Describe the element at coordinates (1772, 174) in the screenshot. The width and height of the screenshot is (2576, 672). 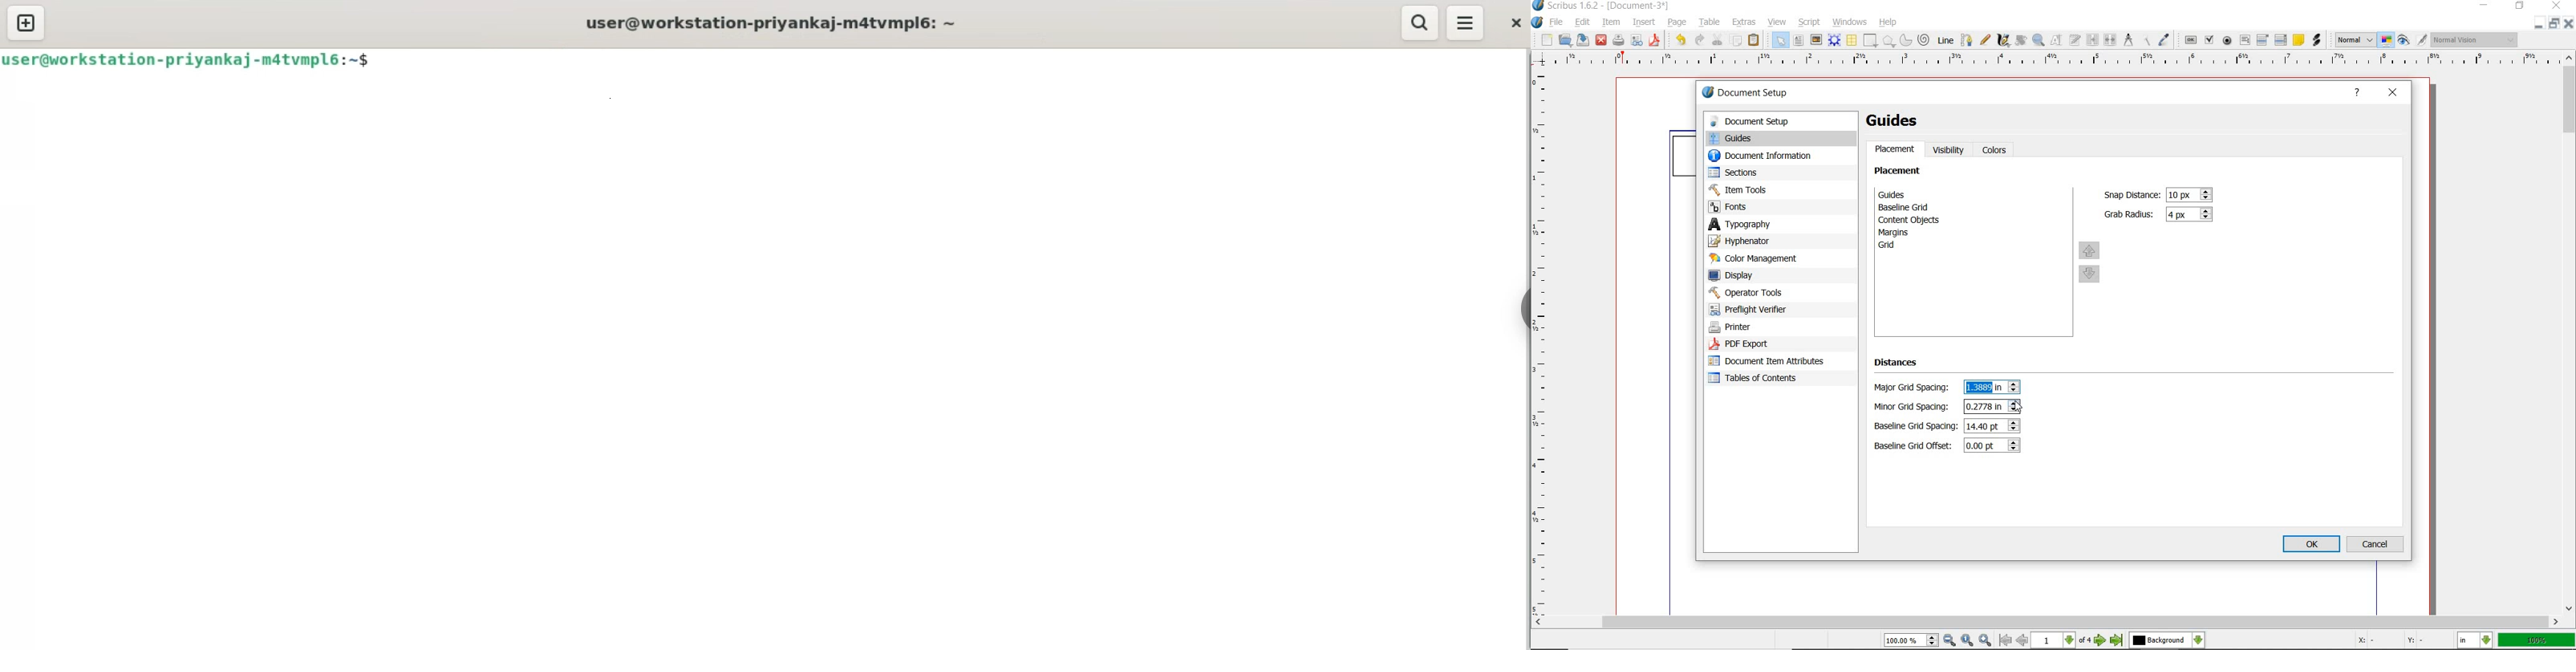
I see `sections` at that location.